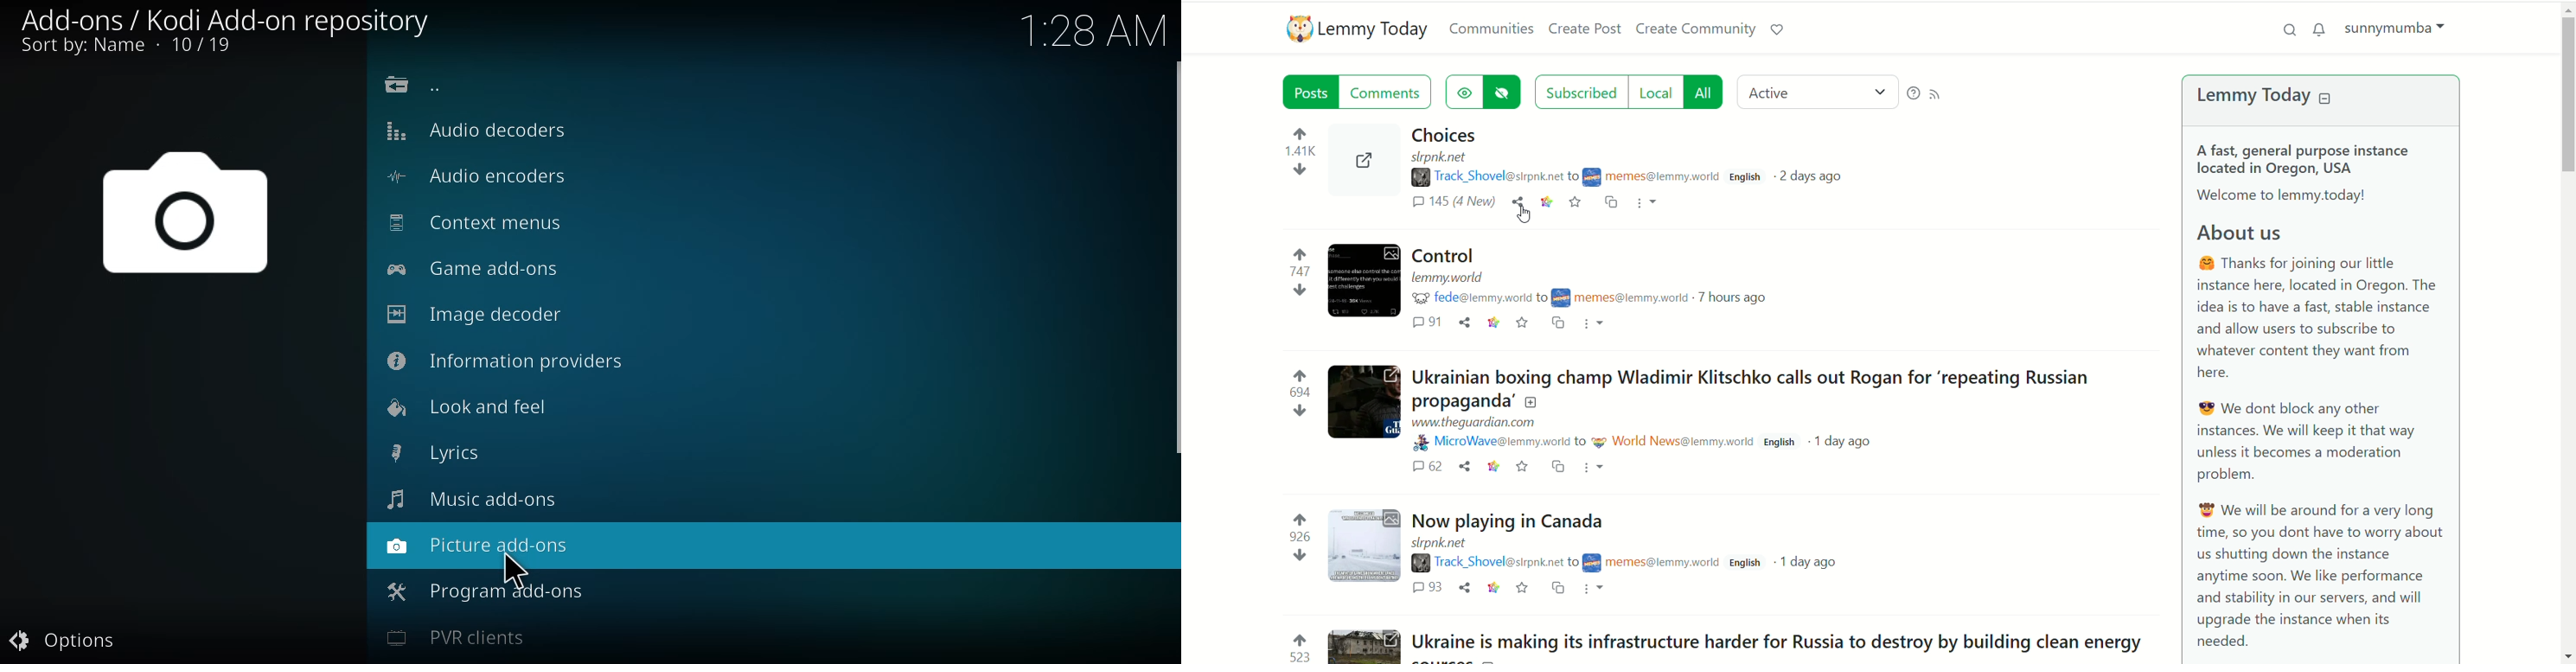 This screenshot has height=672, width=2576. Describe the element at coordinates (1647, 206) in the screenshot. I see `more` at that location.